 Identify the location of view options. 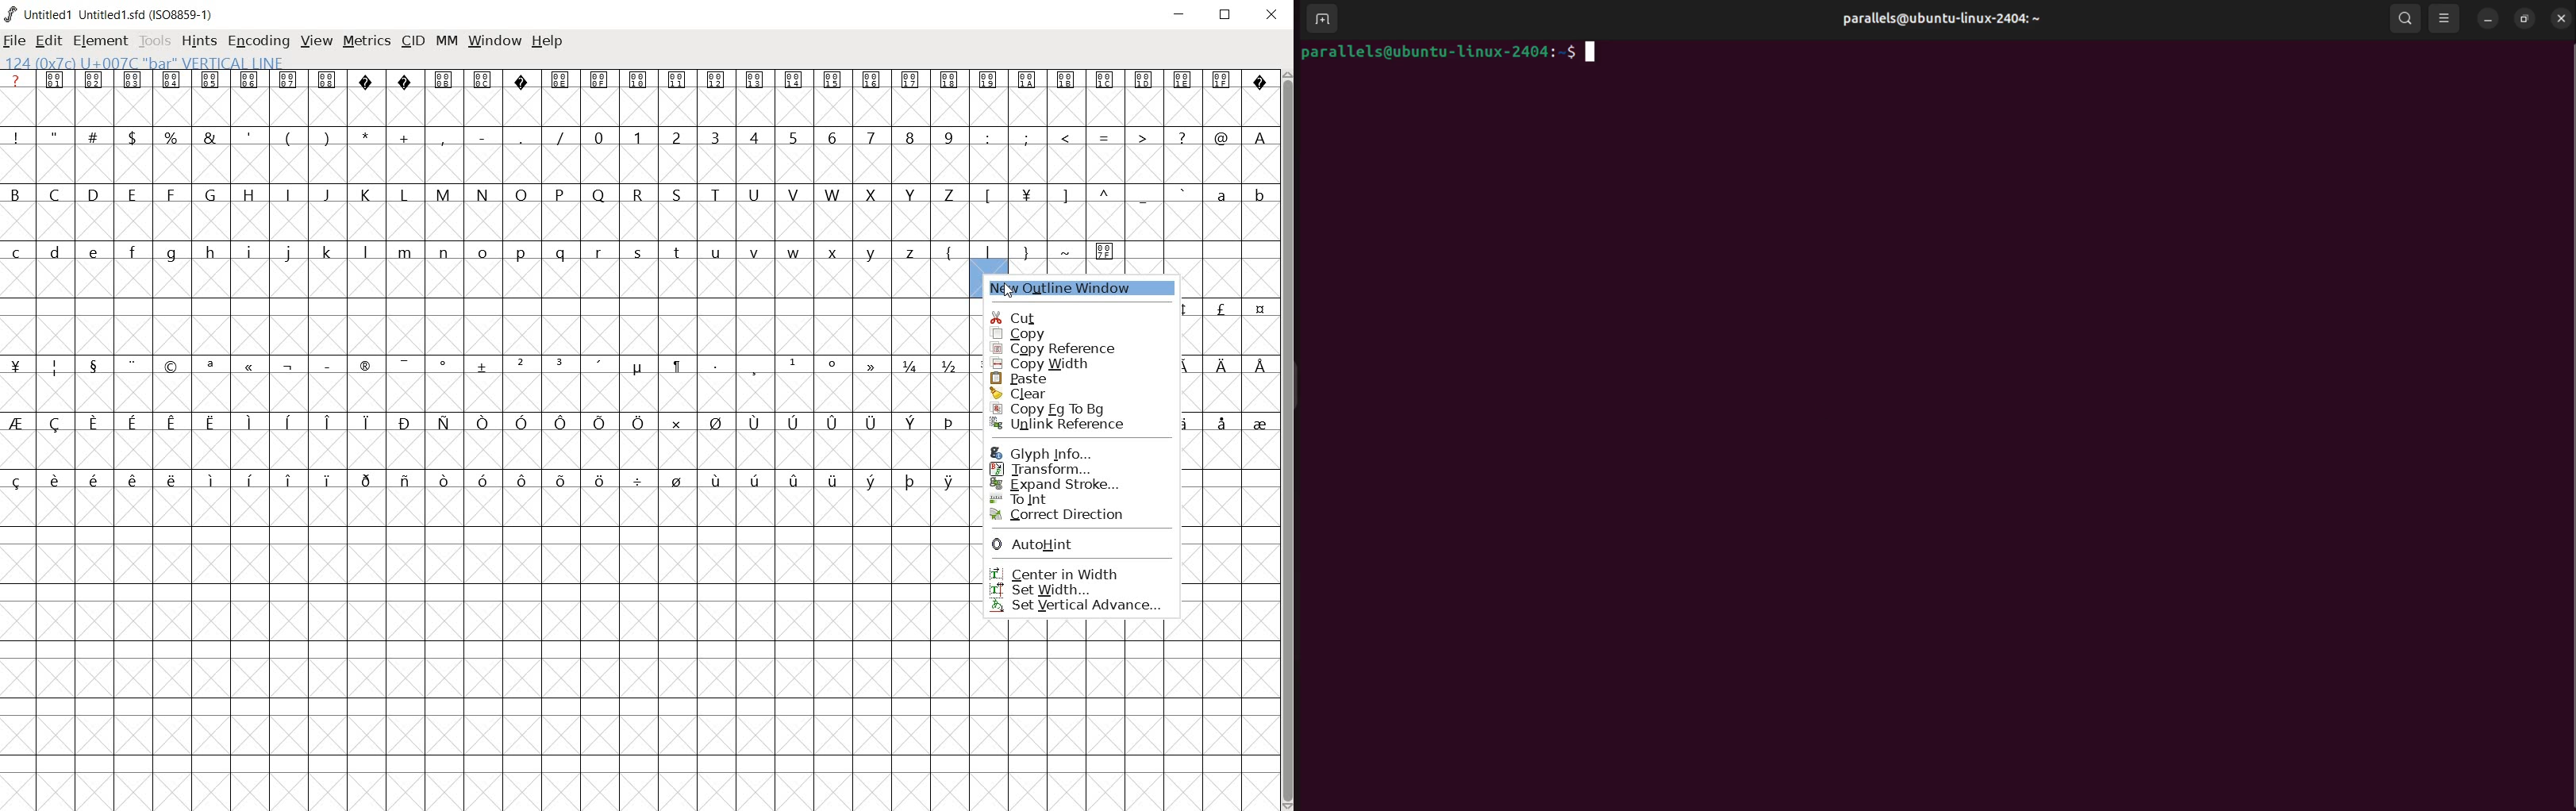
(2444, 19).